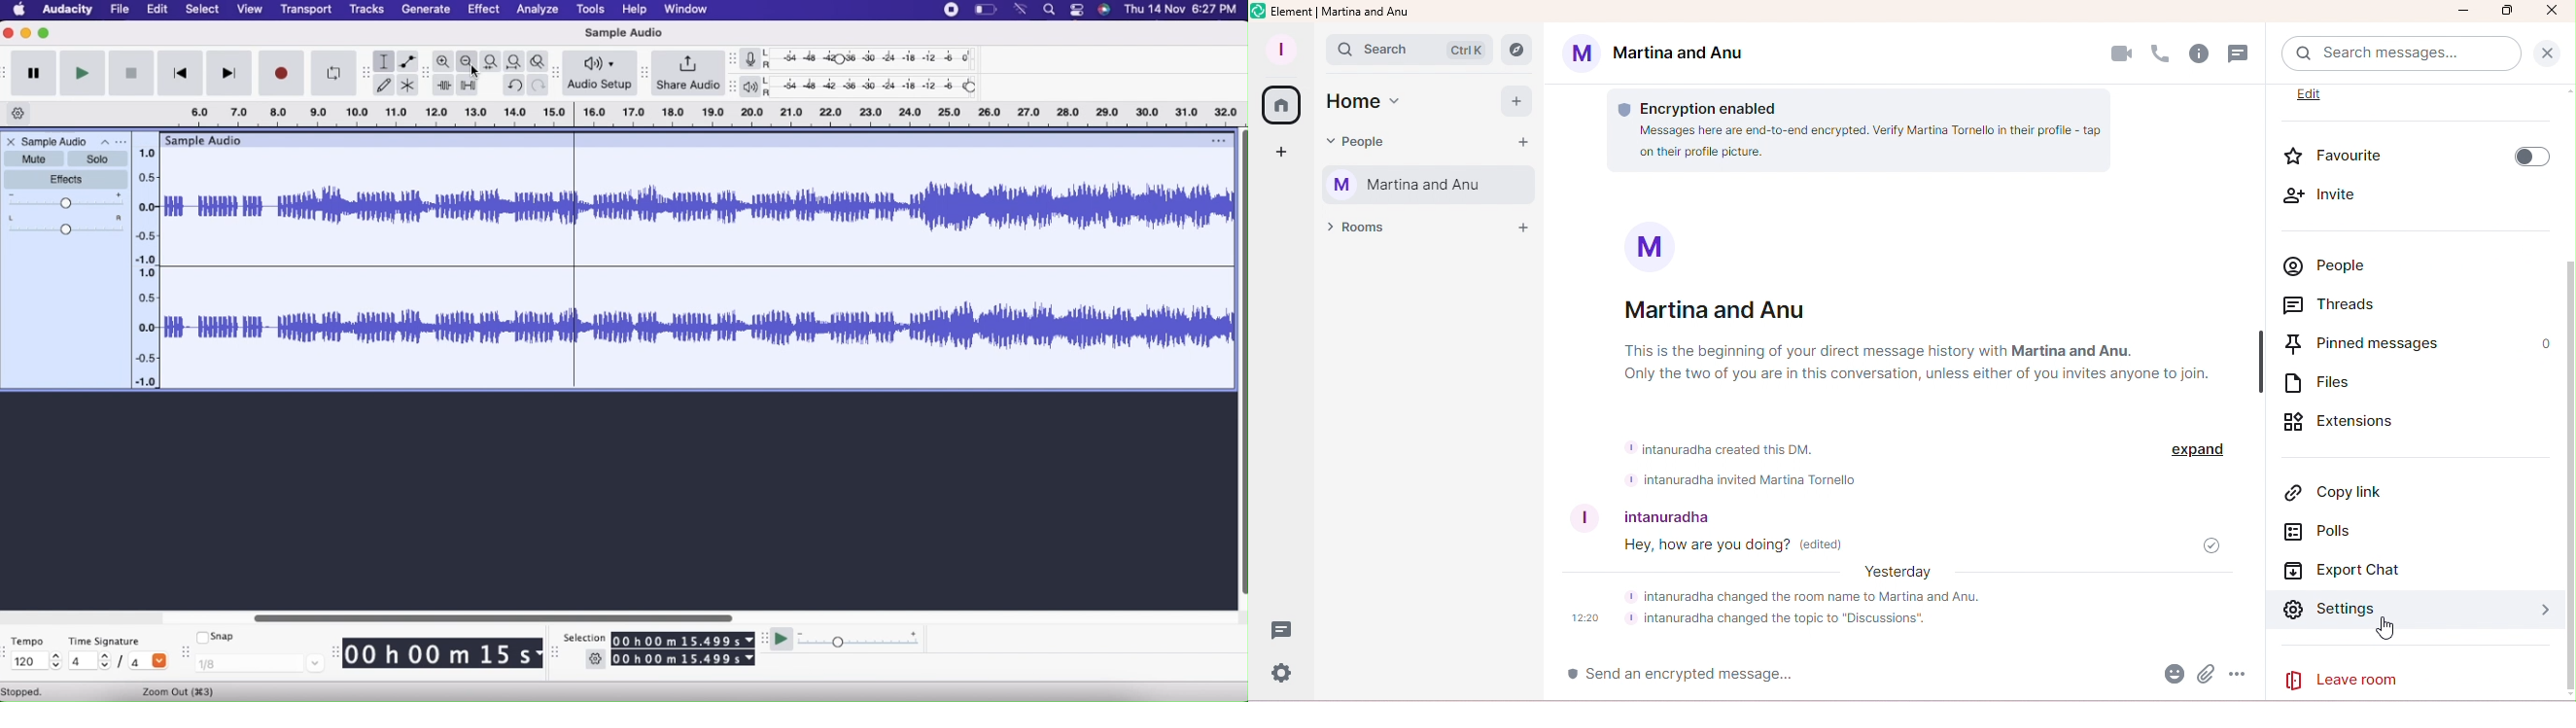 The image size is (2576, 728). I want to click on expand, so click(2194, 450).